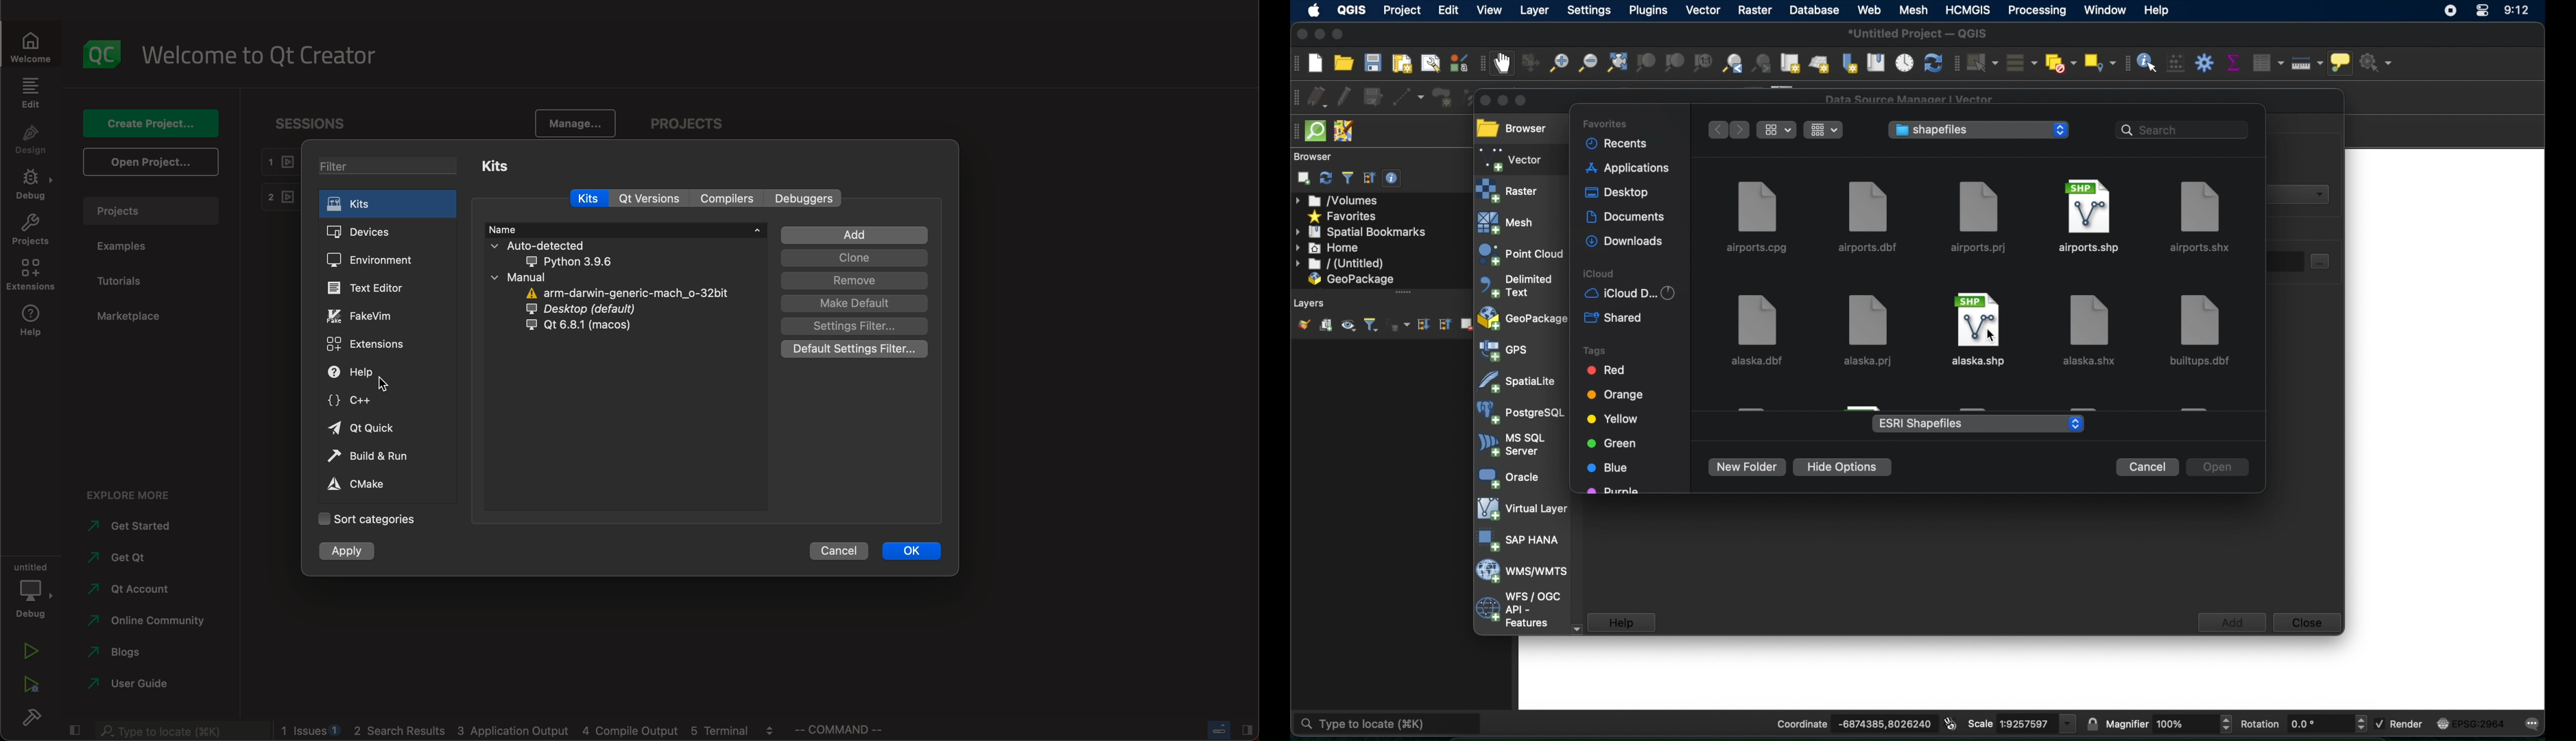 This screenshot has height=756, width=2576. I want to click on get qt, so click(132, 558).